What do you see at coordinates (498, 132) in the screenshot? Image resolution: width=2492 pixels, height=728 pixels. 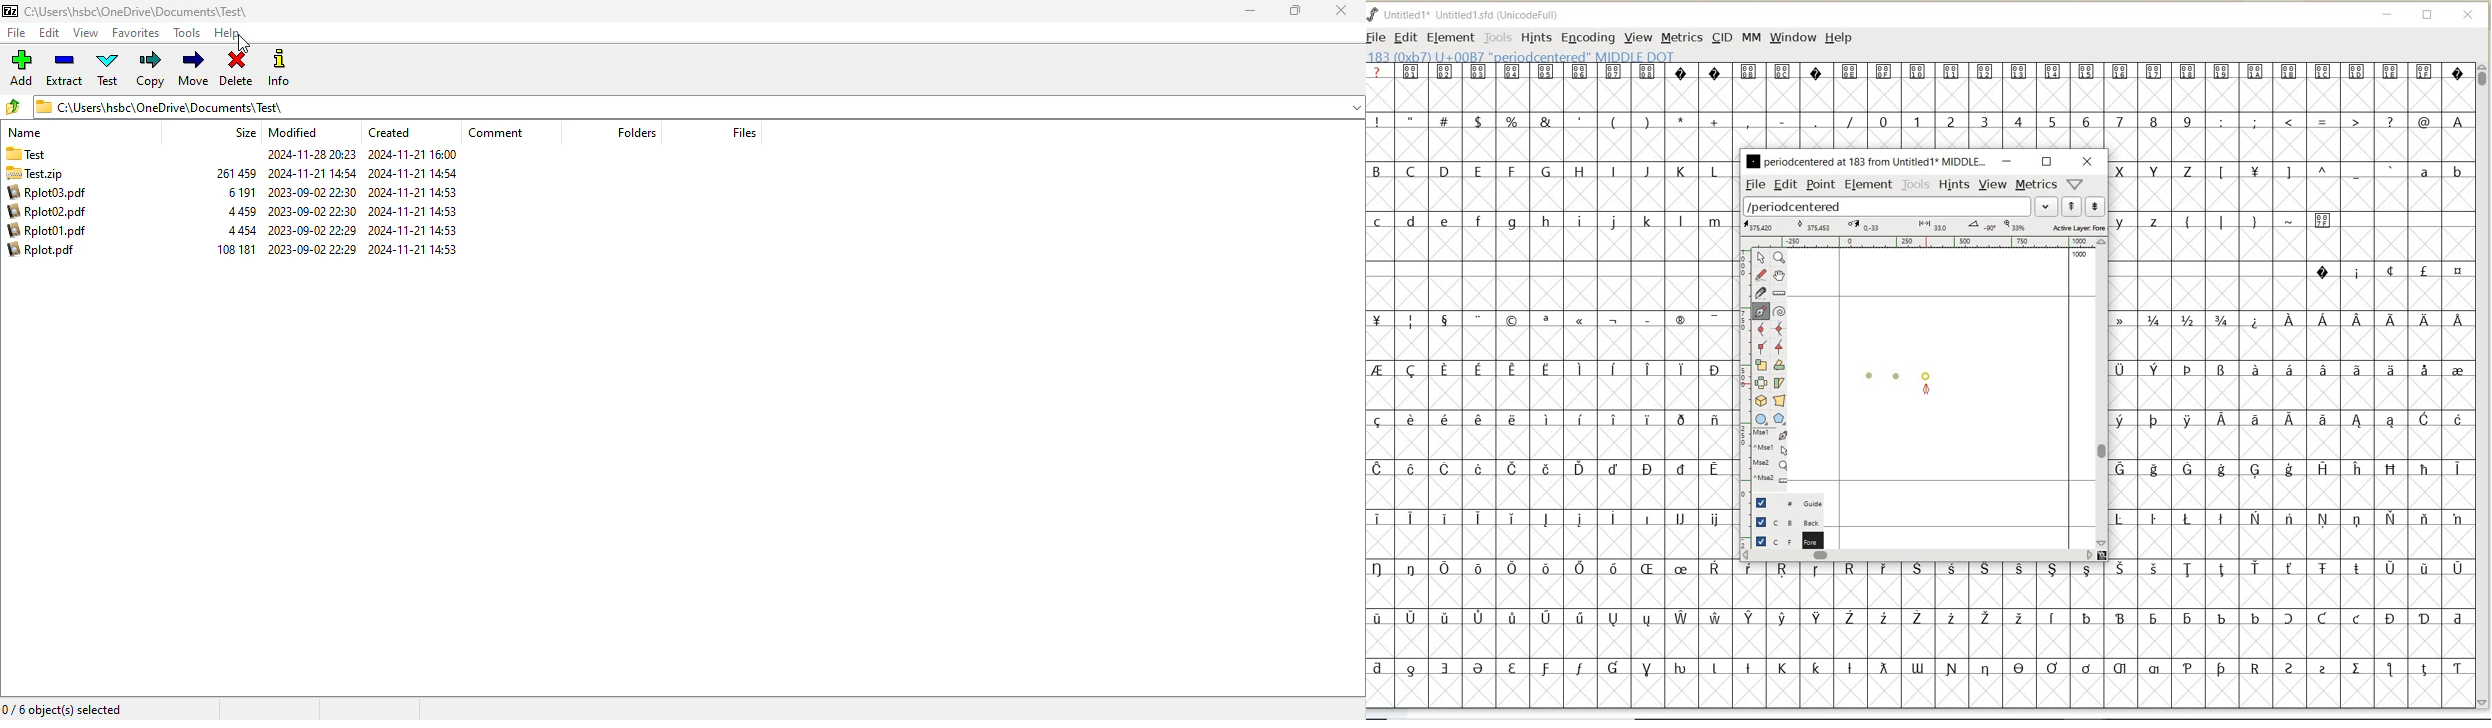 I see `comment` at bounding box center [498, 132].